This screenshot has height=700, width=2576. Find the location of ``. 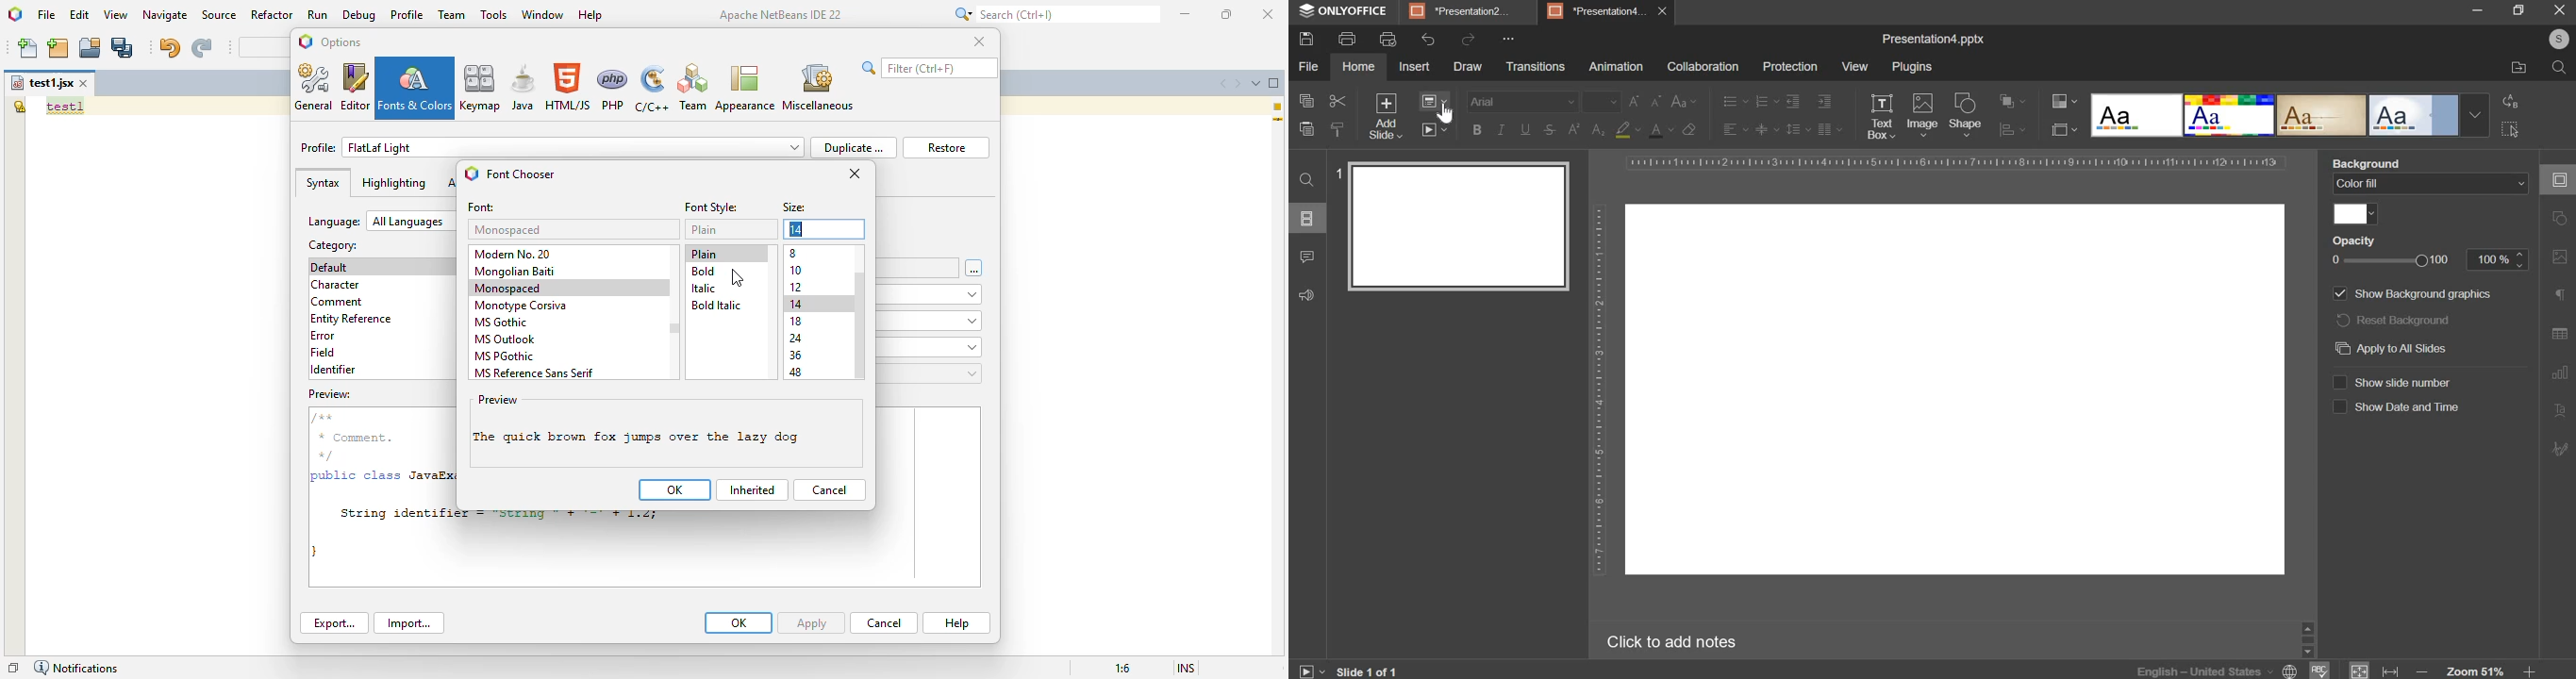

 is located at coordinates (1955, 389).